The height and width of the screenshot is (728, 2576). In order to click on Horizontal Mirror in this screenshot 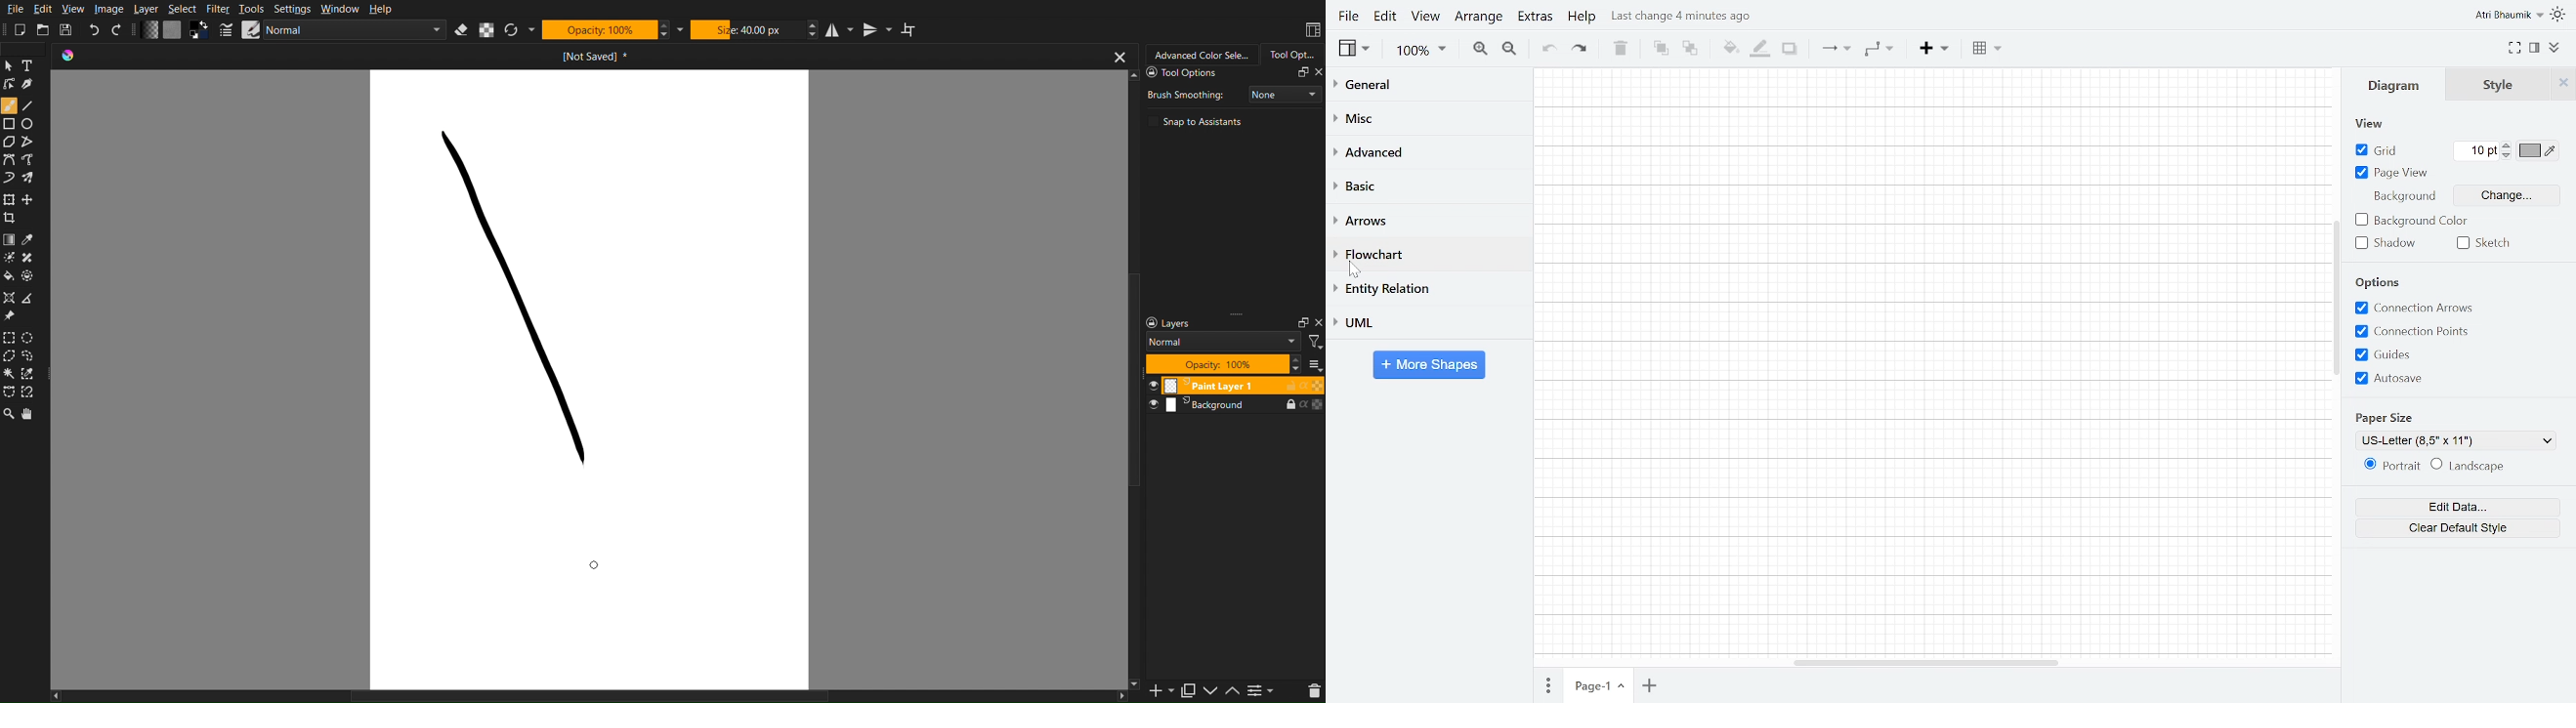, I will do `click(842, 30)`.